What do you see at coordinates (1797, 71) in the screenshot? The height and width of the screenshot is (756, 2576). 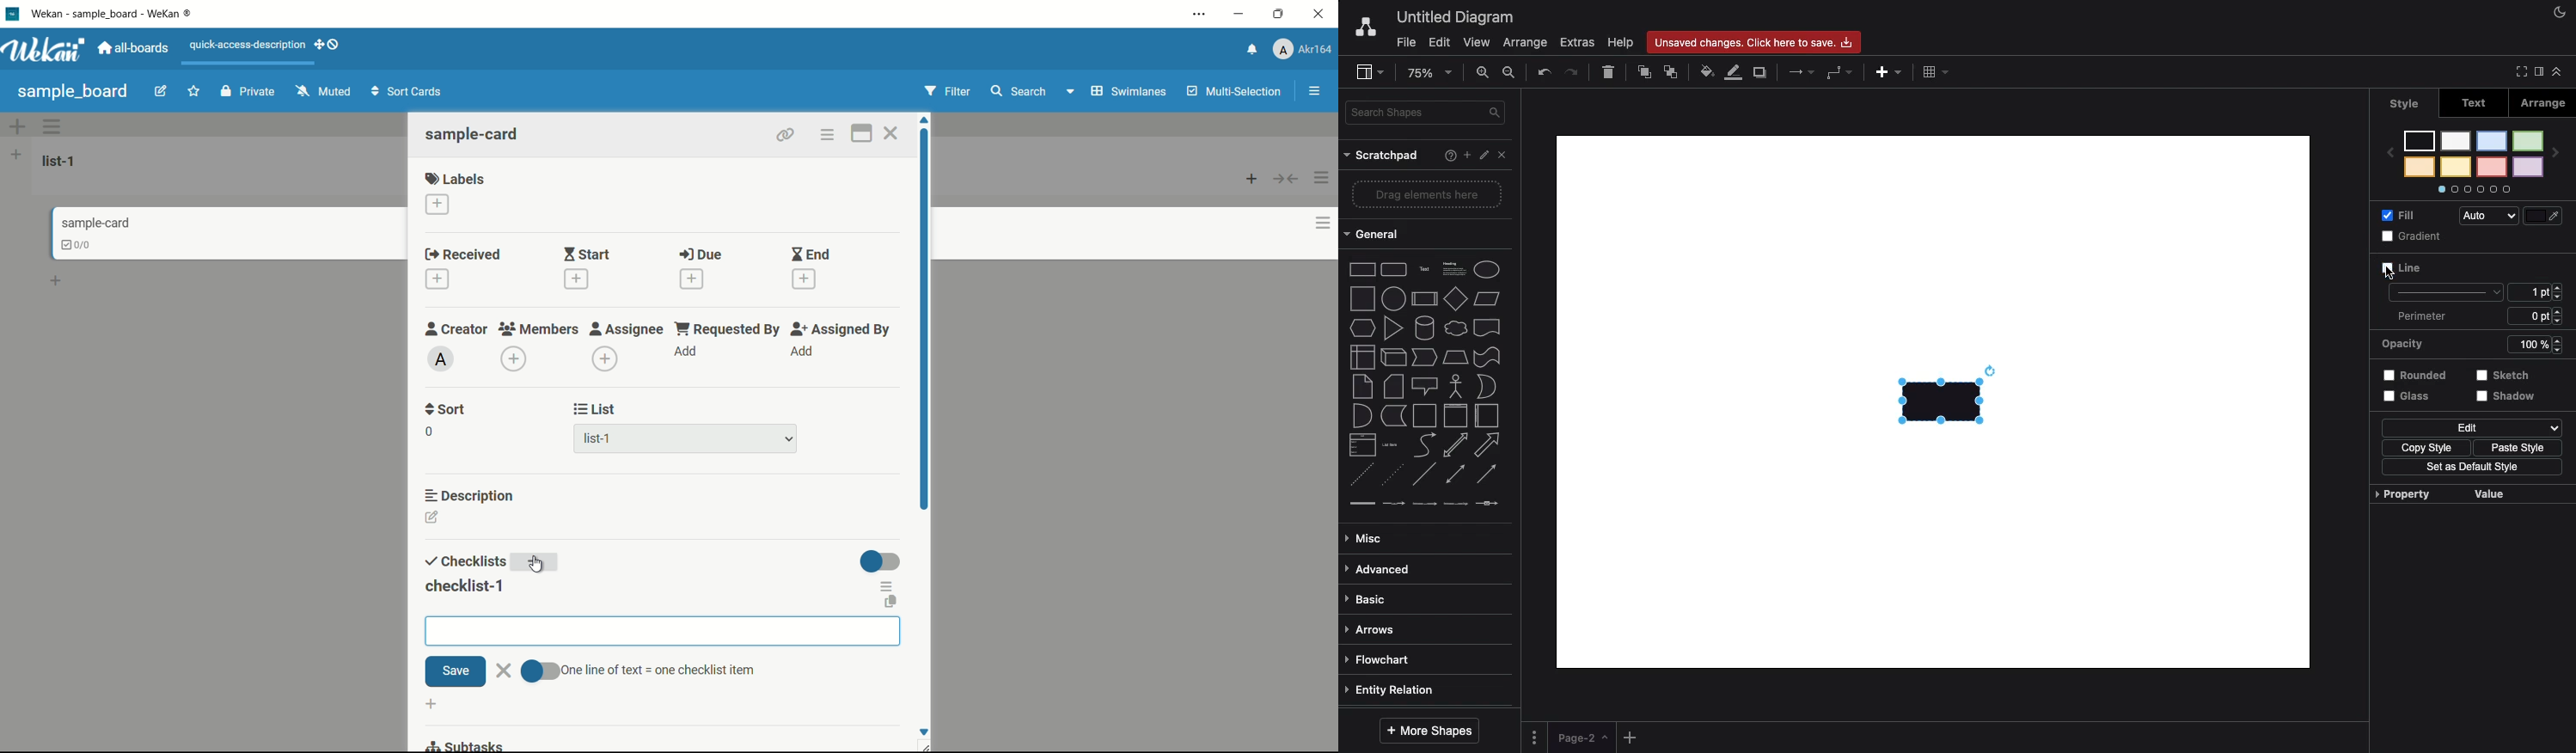 I see `Arrows` at bounding box center [1797, 71].